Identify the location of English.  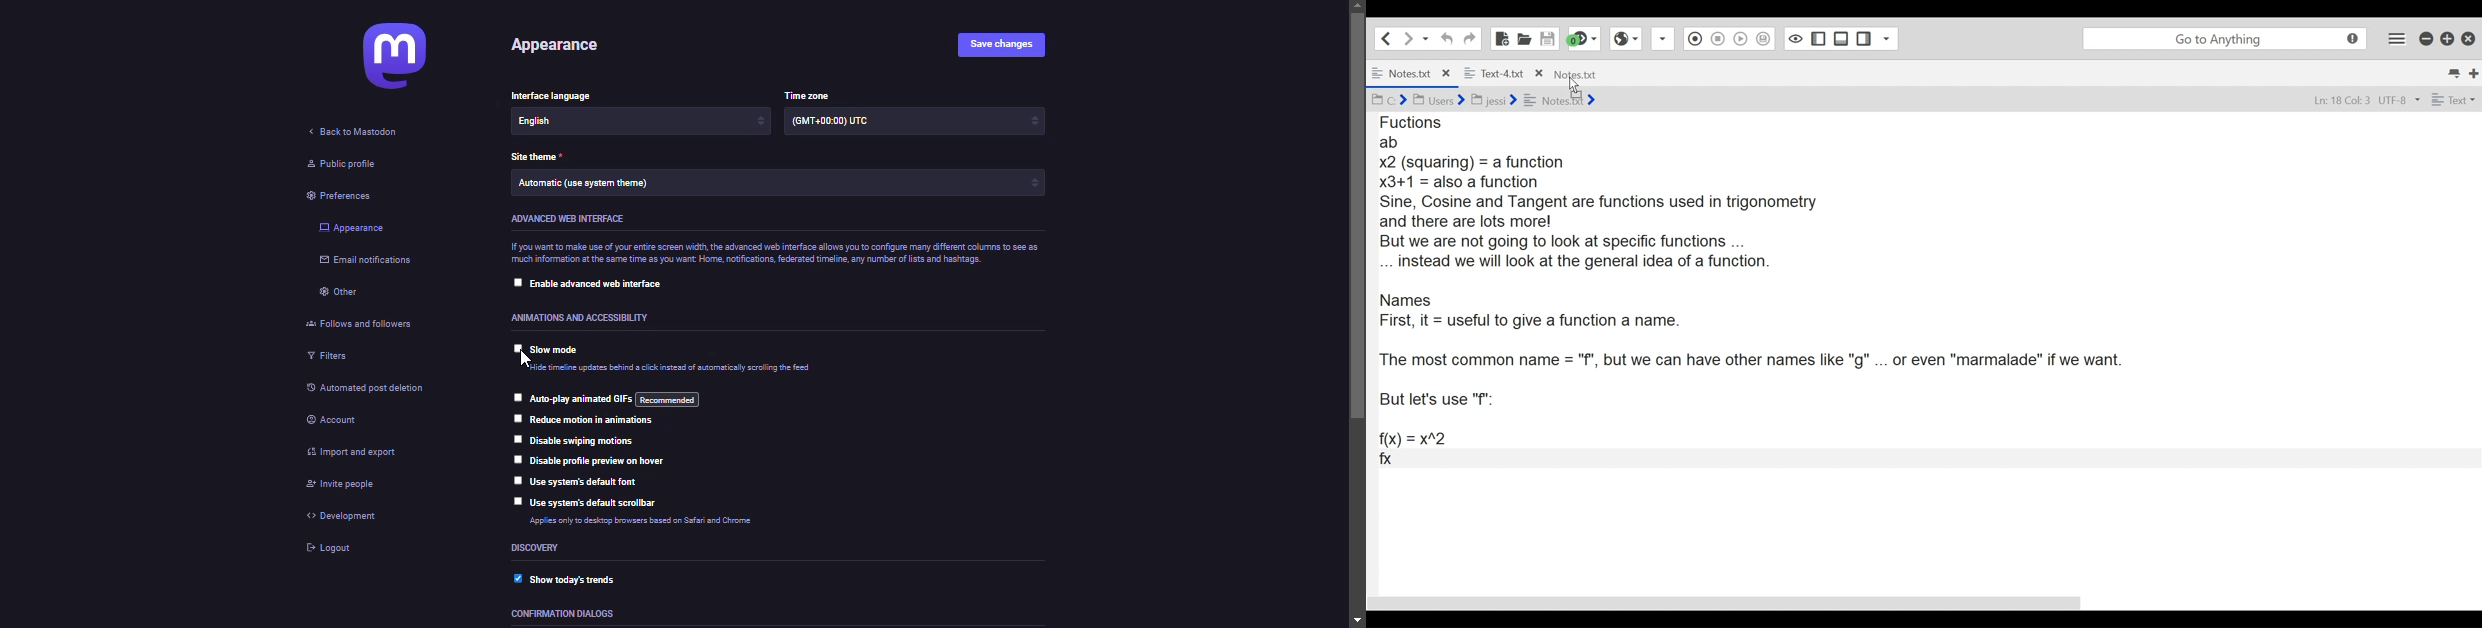
(627, 122).